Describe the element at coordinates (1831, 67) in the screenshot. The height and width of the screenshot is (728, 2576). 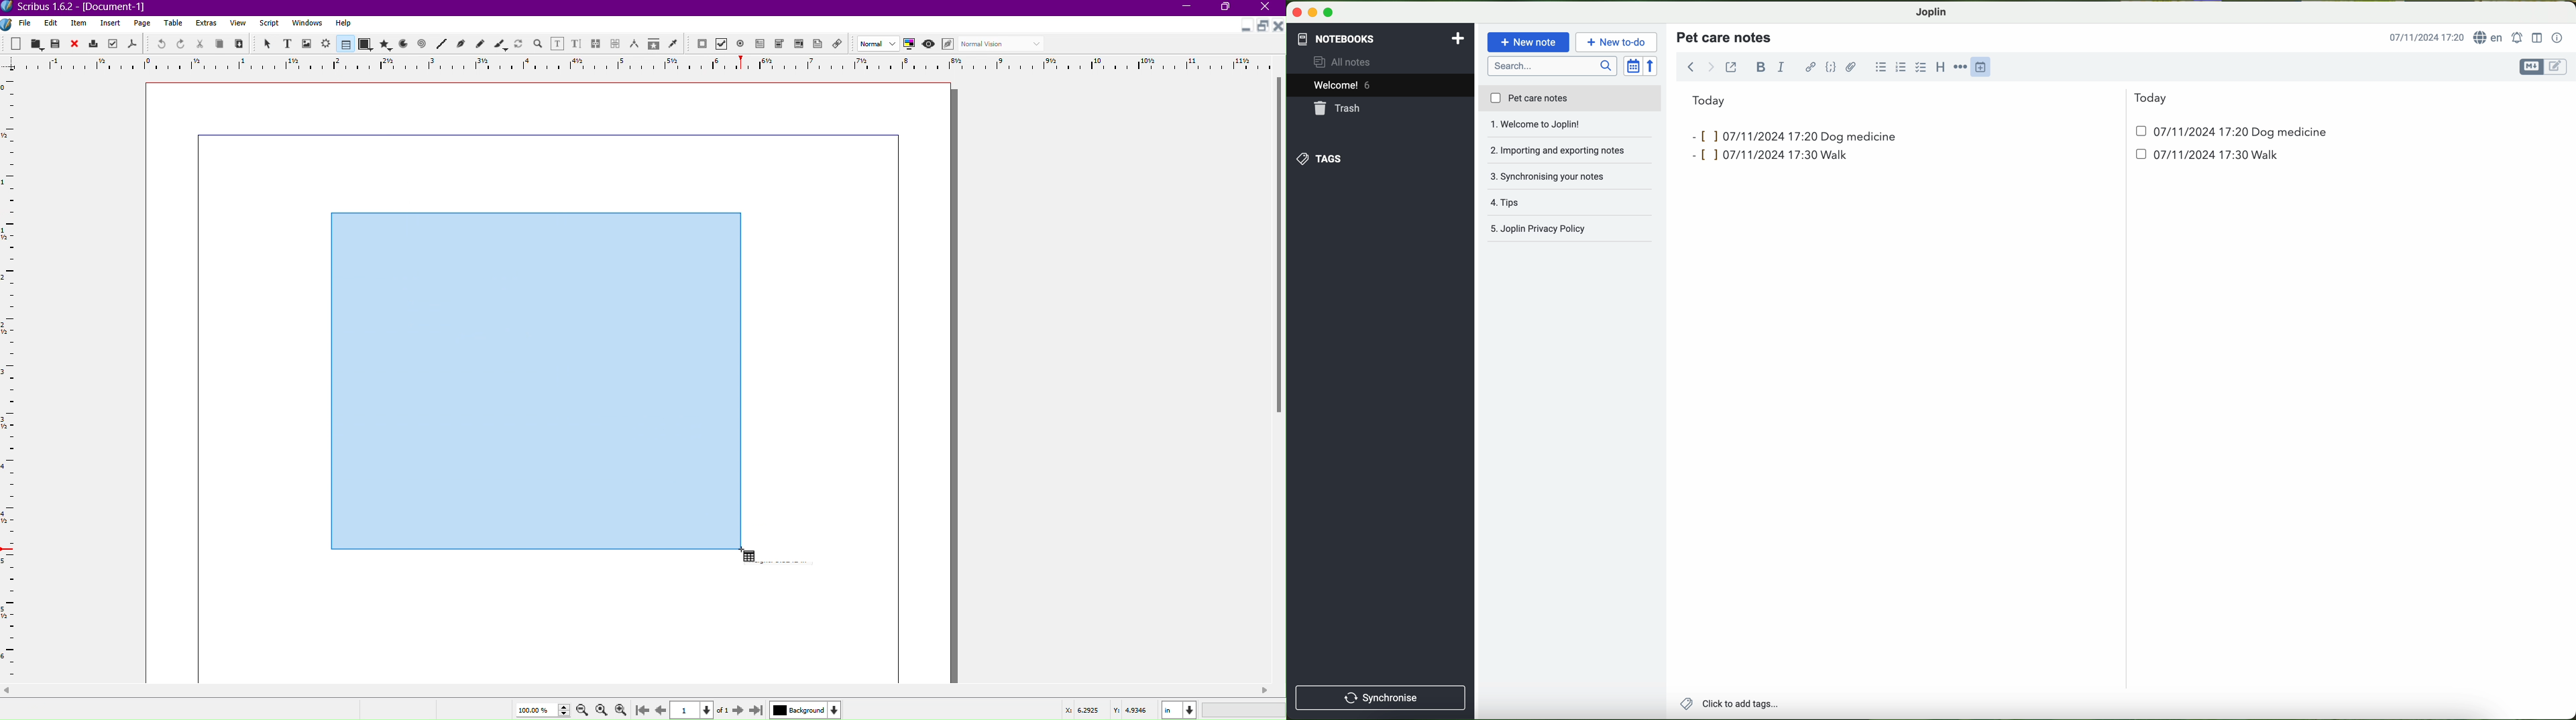
I see `code` at that location.